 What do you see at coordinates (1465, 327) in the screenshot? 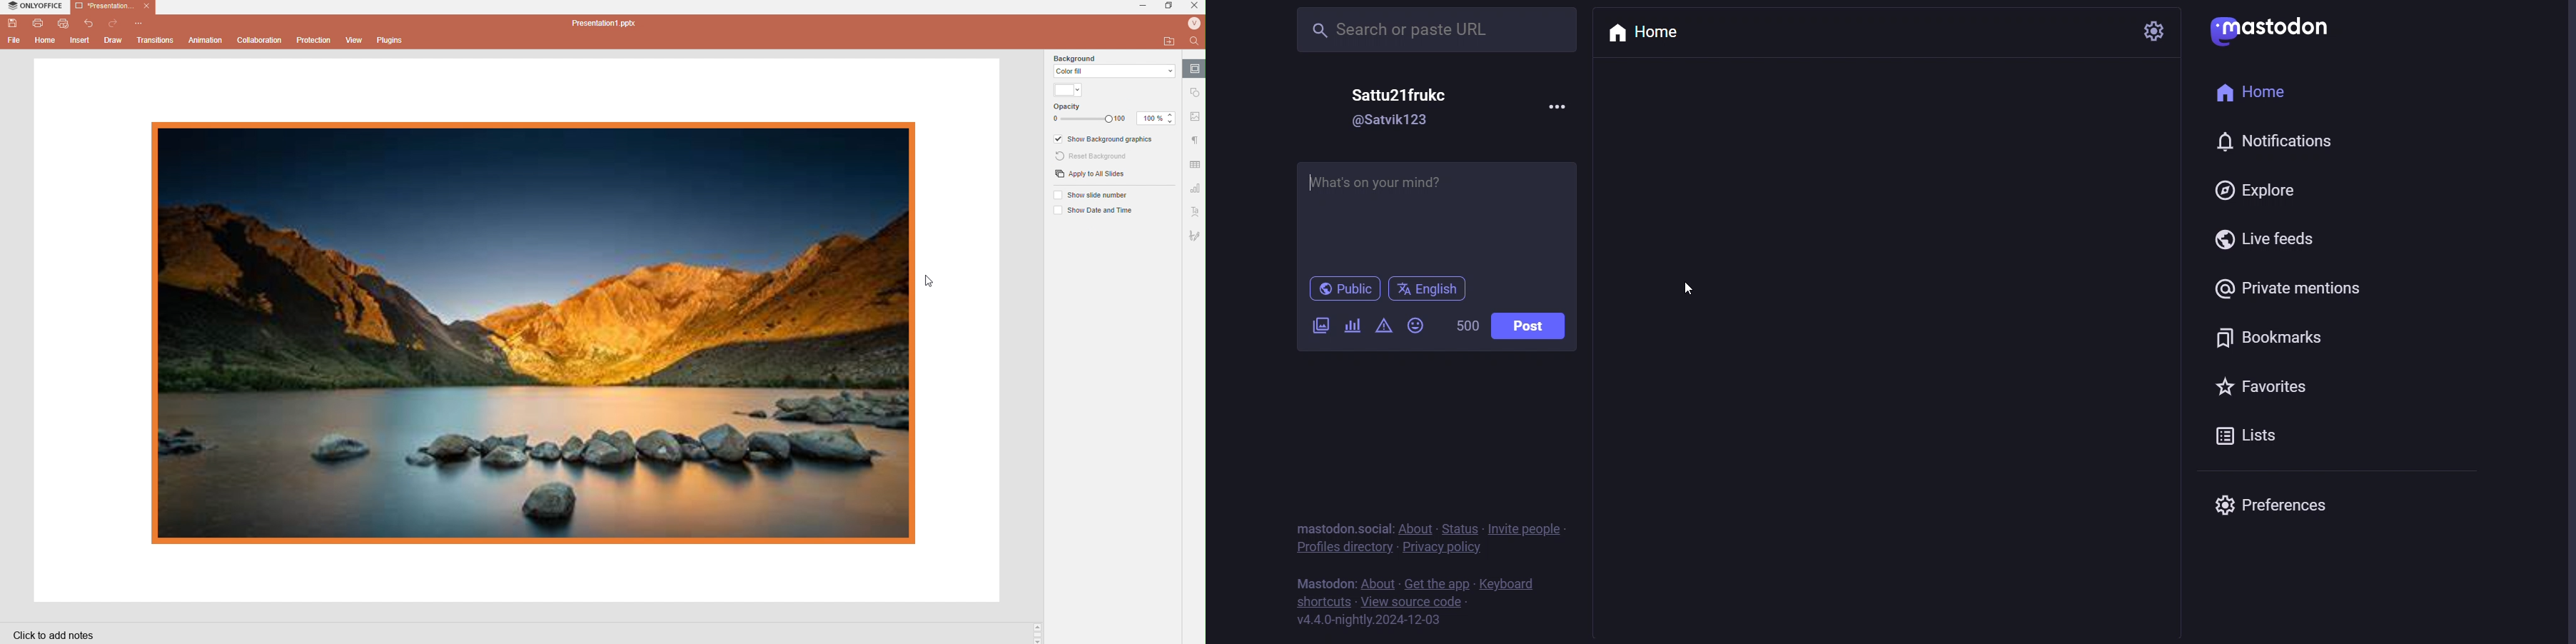
I see `word limit` at bounding box center [1465, 327].